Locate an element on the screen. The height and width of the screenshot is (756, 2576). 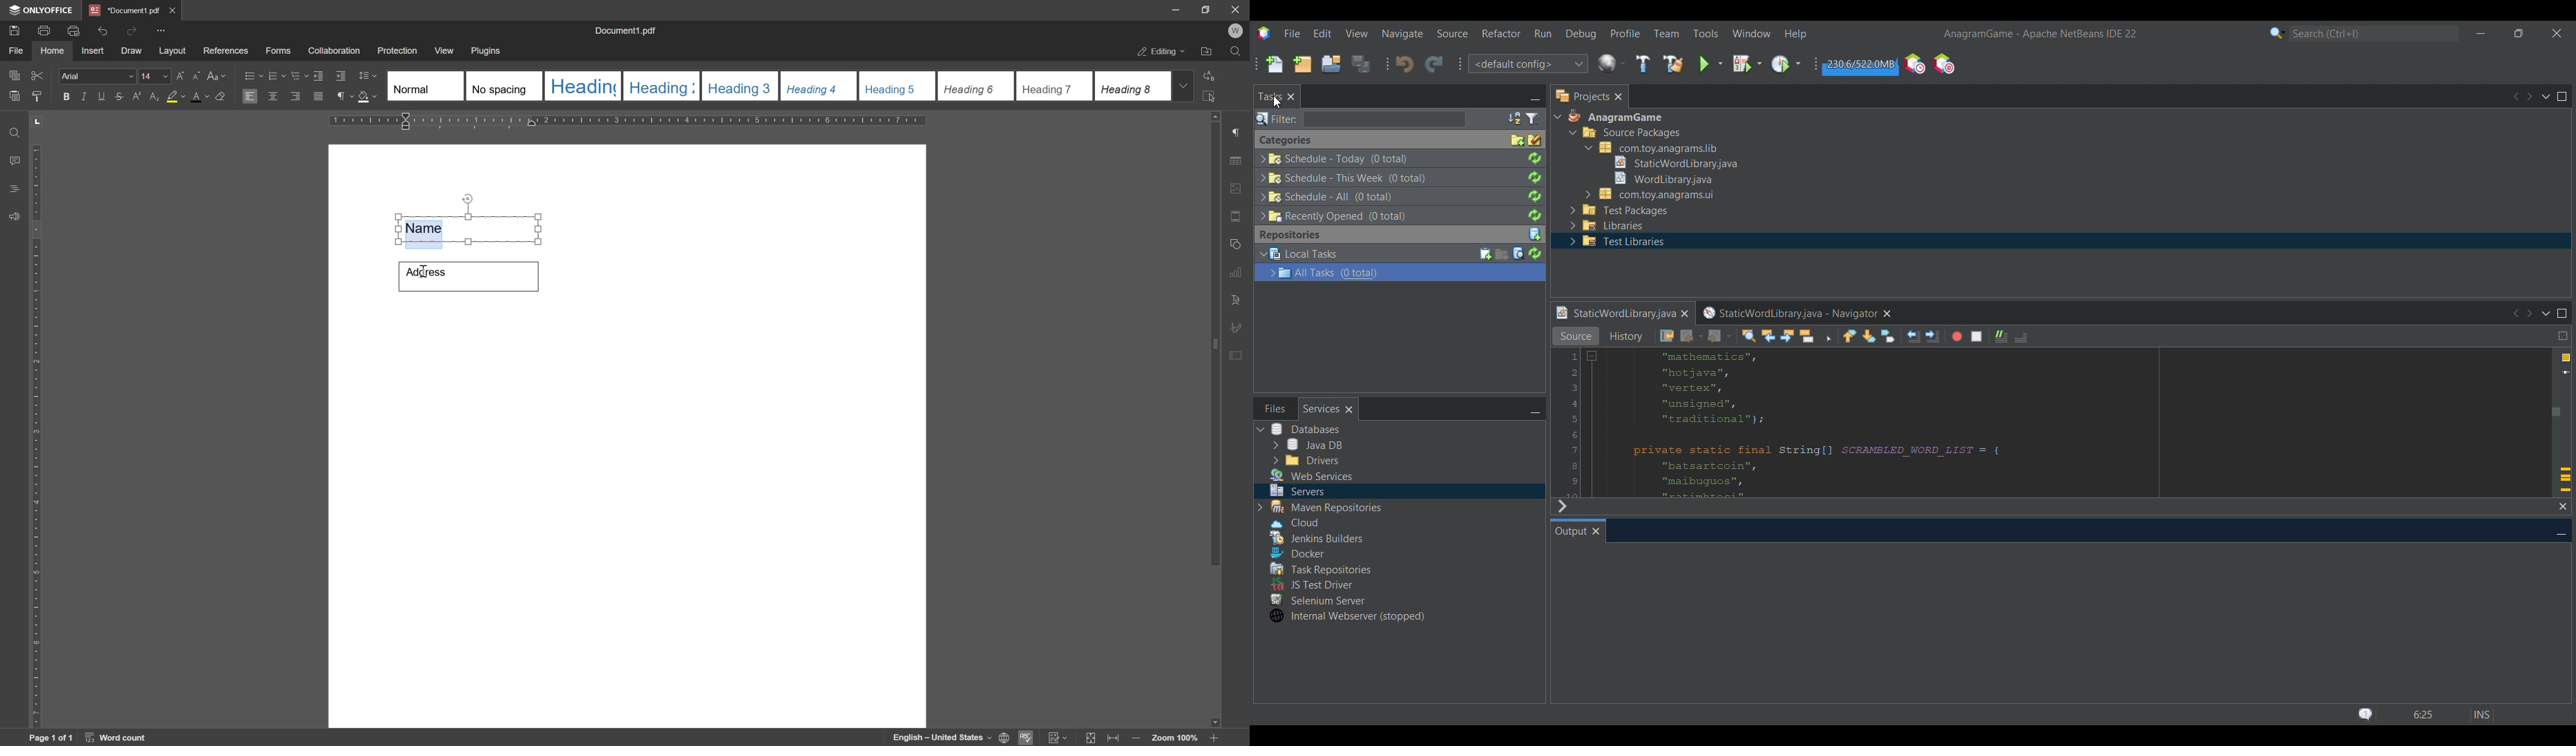
Back is located at coordinates (1691, 336).